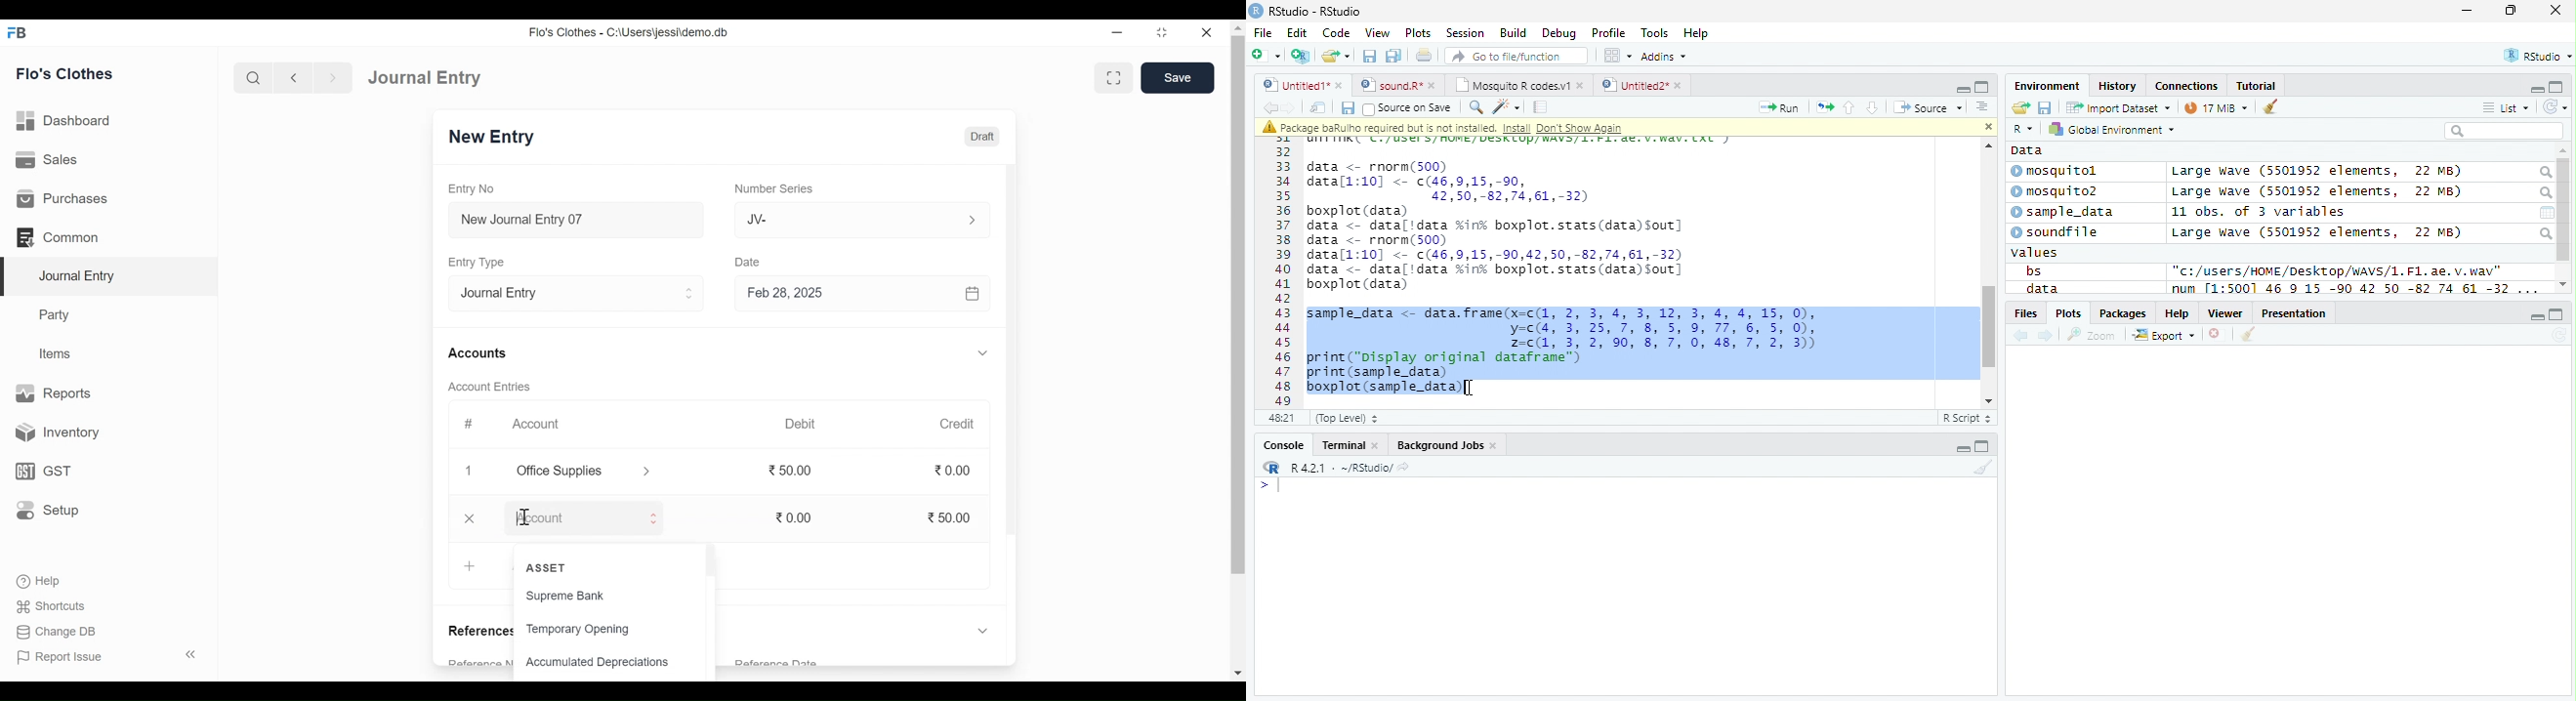 The width and height of the screenshot is (2576, 728). Describe the element at coordinates (2024, 313) in the screenshot. I see `Files` at that location.